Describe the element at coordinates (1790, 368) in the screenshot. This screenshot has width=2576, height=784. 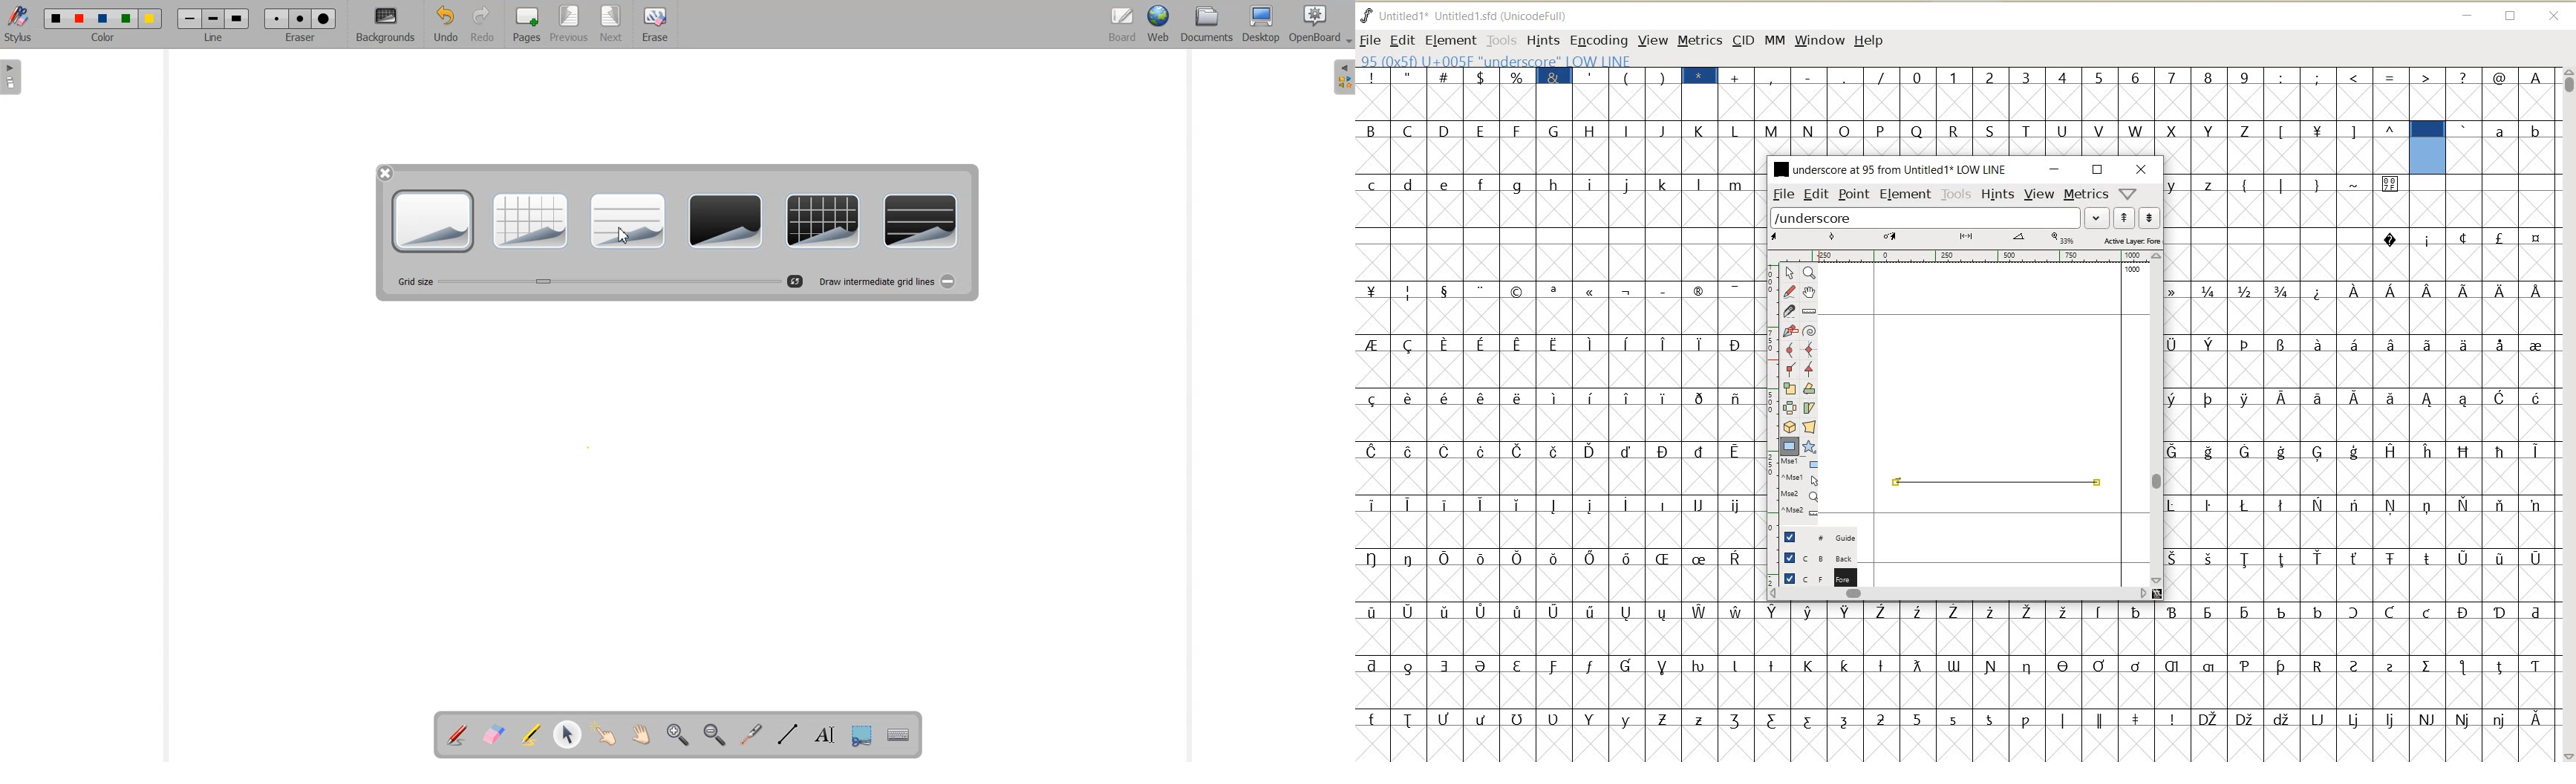
I see `Add a corner point` at that location.